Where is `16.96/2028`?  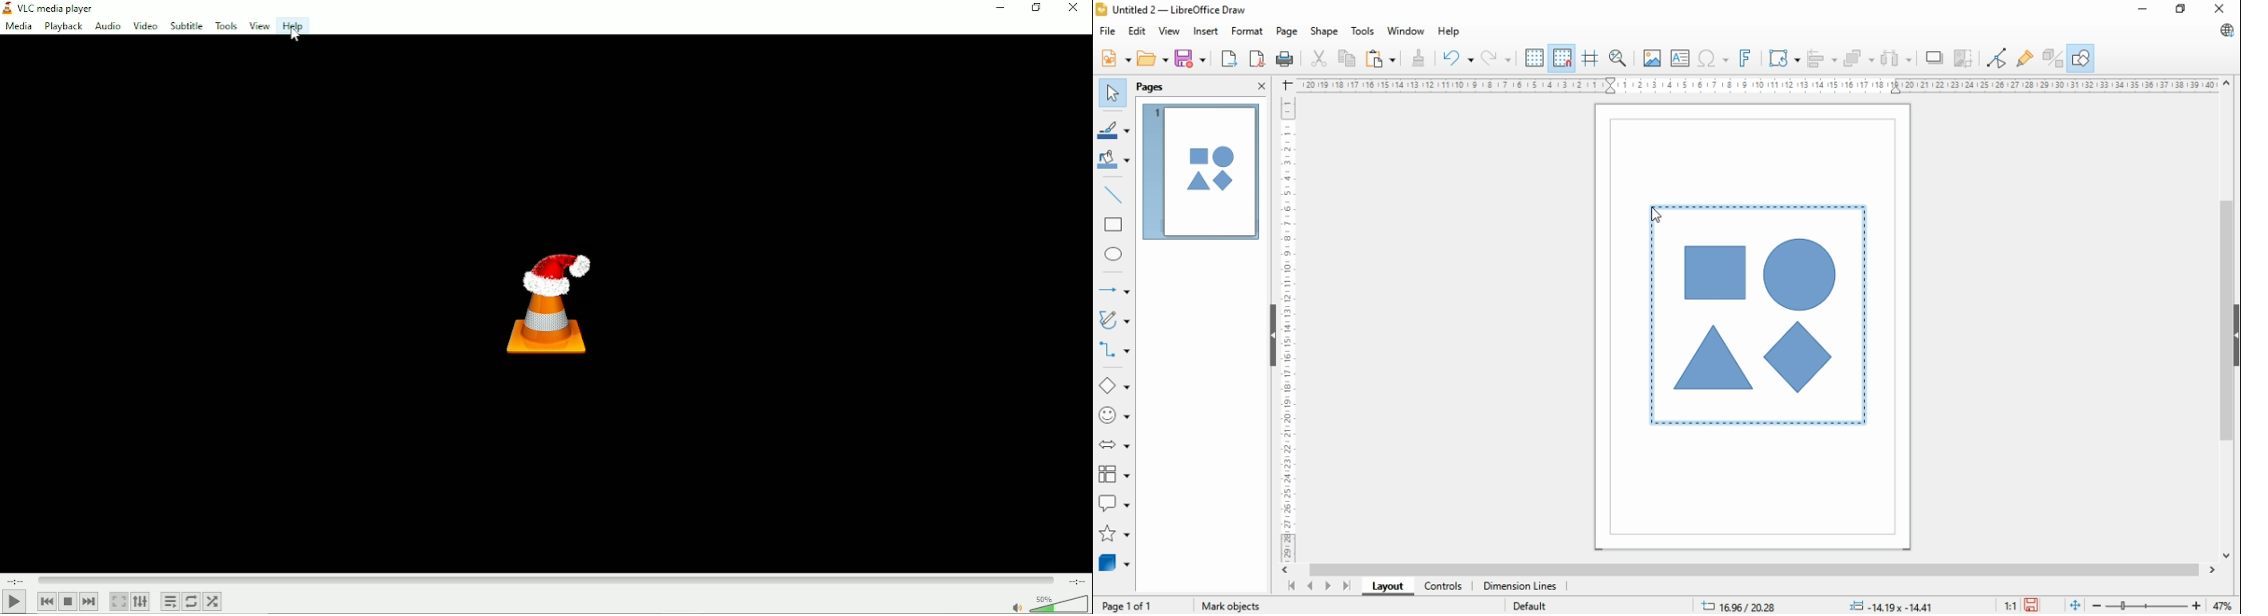 16.96/2028 is located at coordinates (1736, 603).